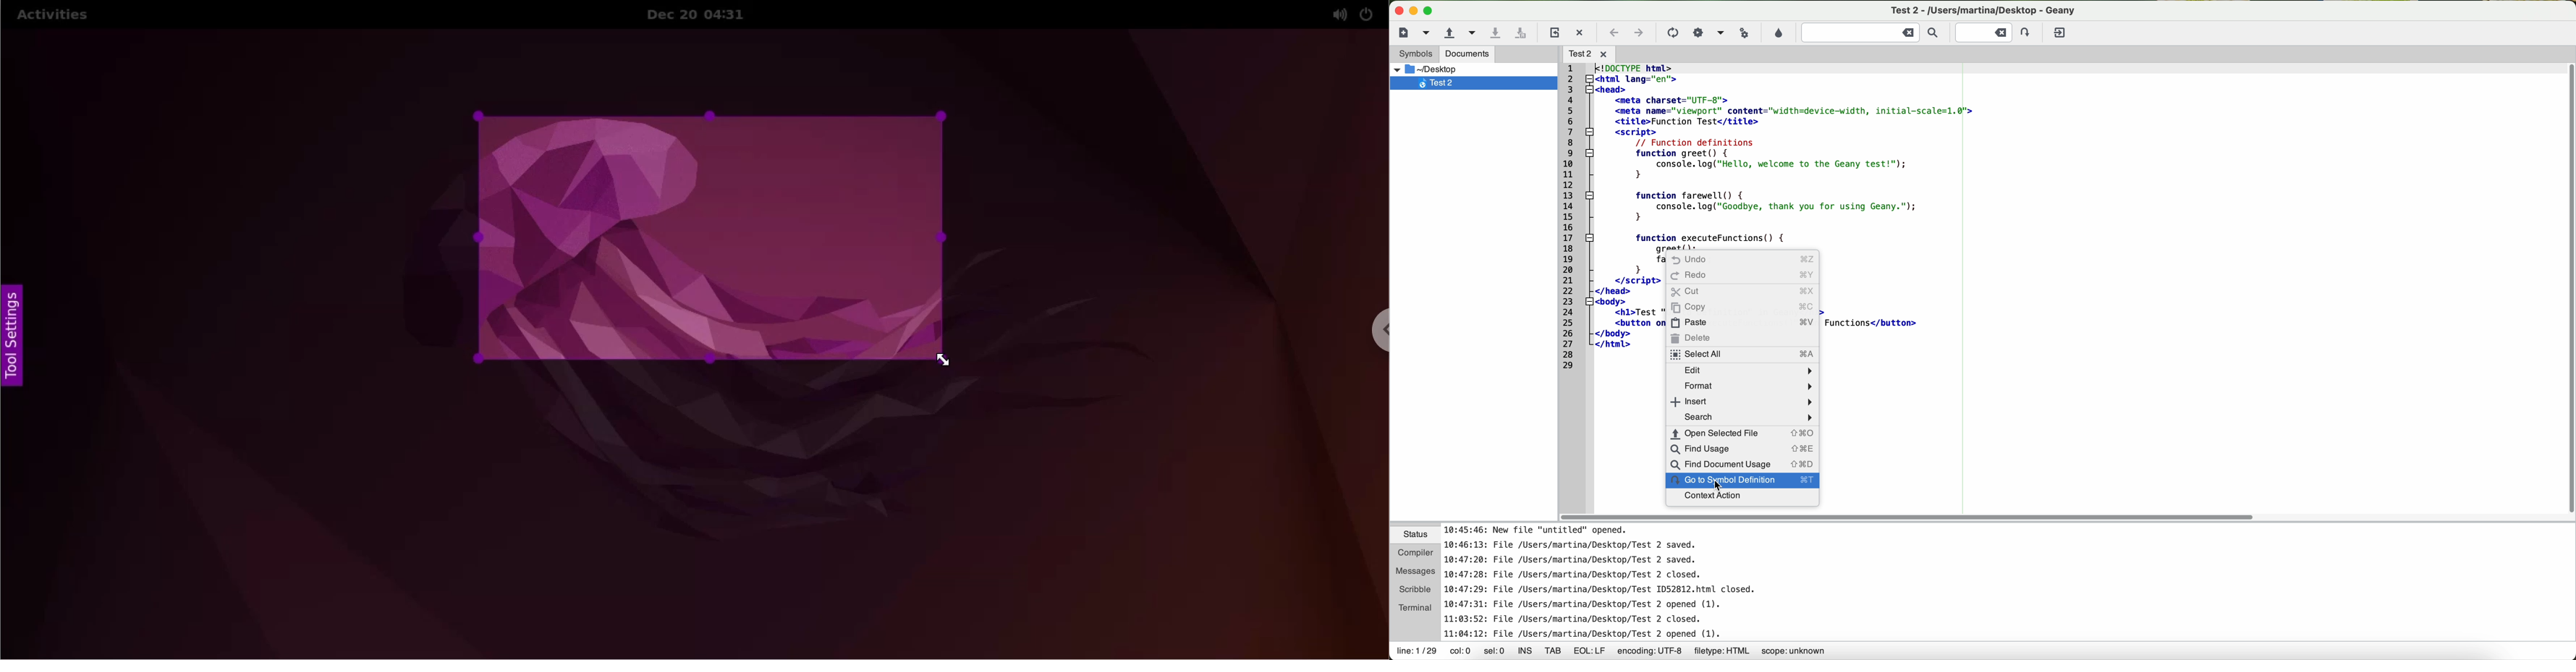 This screenshot has width=2576, height=672. What do you see at coordinates (14, 342) in the screenshot?
I see `tool settings` at bounding box center [14, 342].